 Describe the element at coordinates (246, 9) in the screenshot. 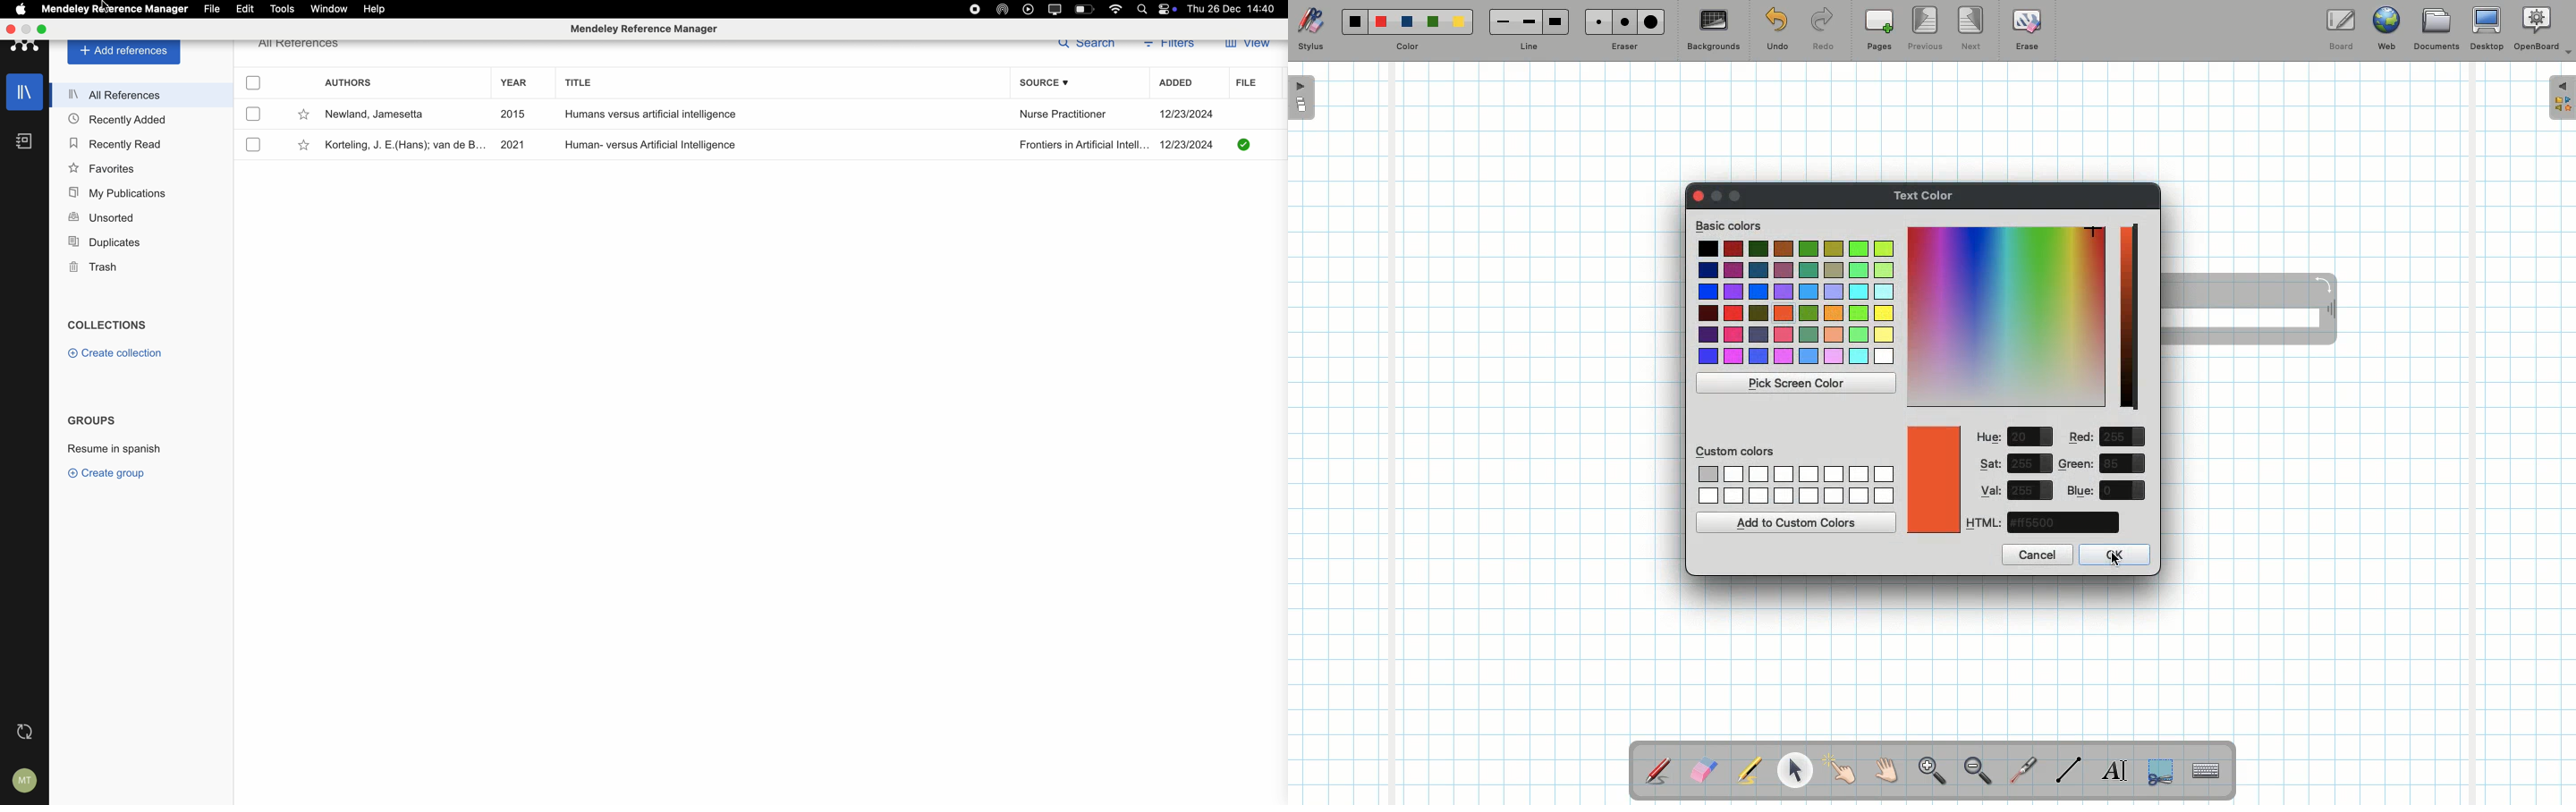

I see `edit` at that location.